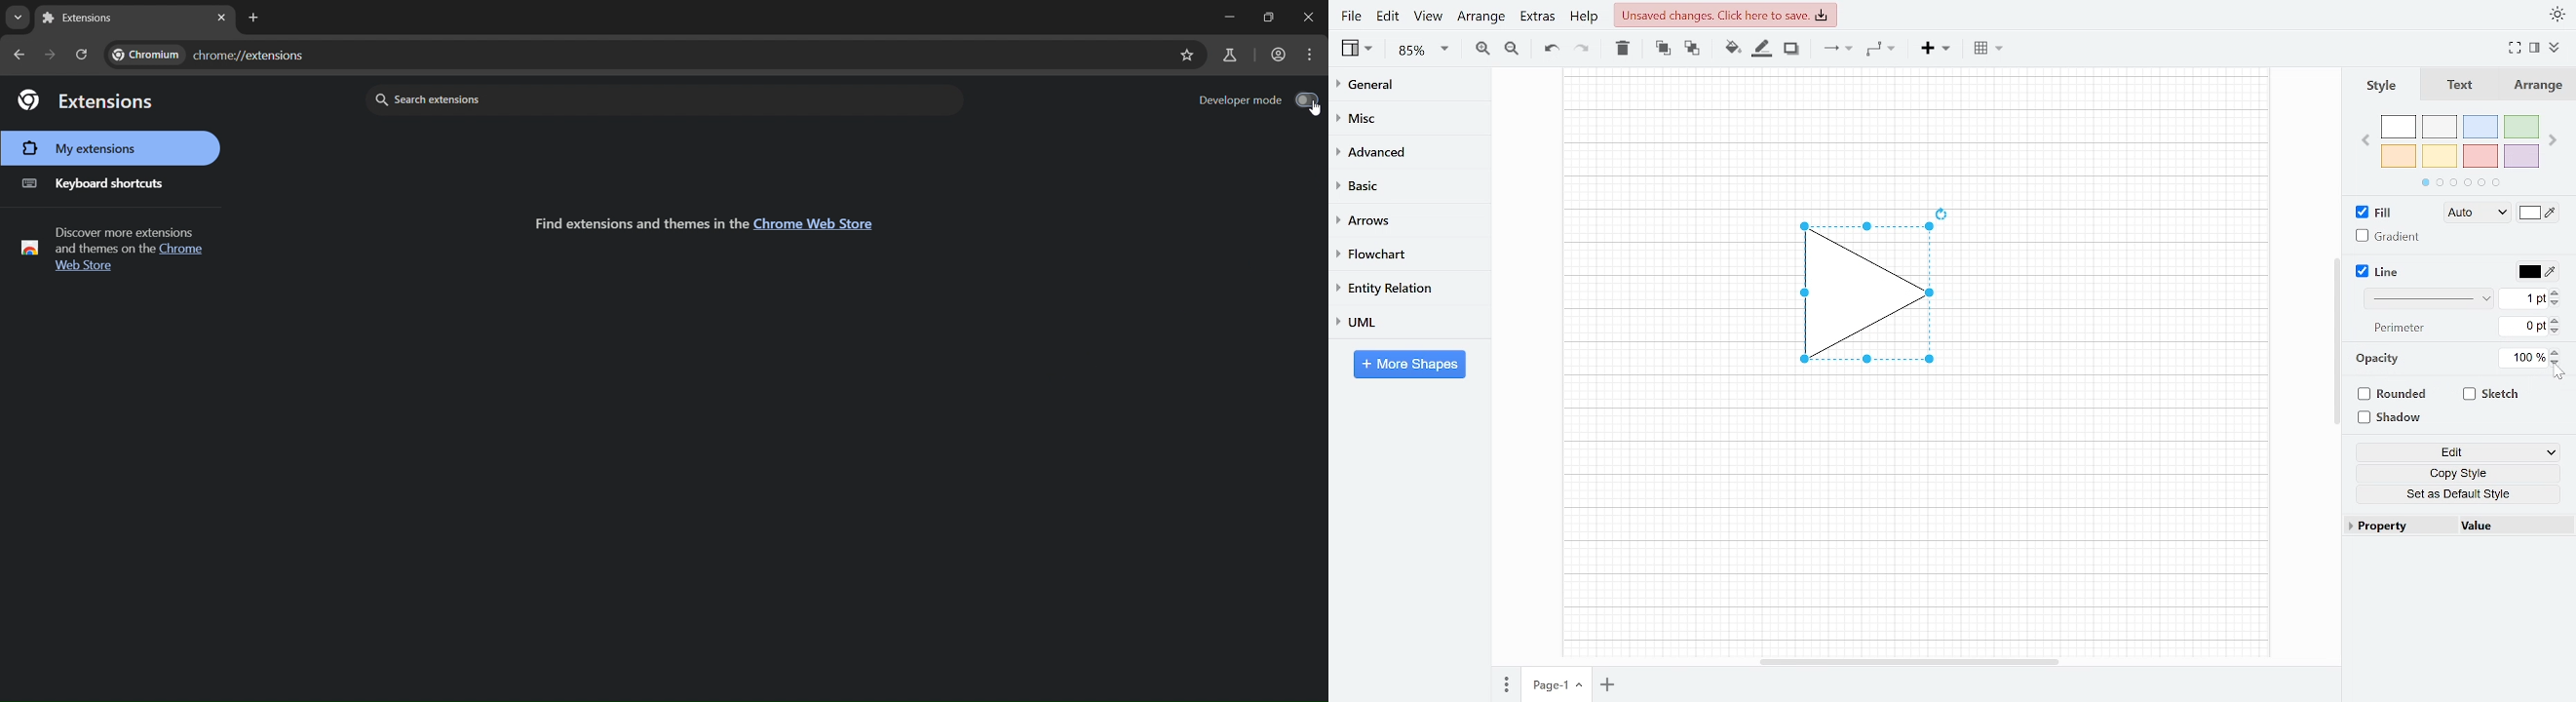 The width and height of the screenshot is (2576, 728). I want to click on Rounded, so click(2395, 396).